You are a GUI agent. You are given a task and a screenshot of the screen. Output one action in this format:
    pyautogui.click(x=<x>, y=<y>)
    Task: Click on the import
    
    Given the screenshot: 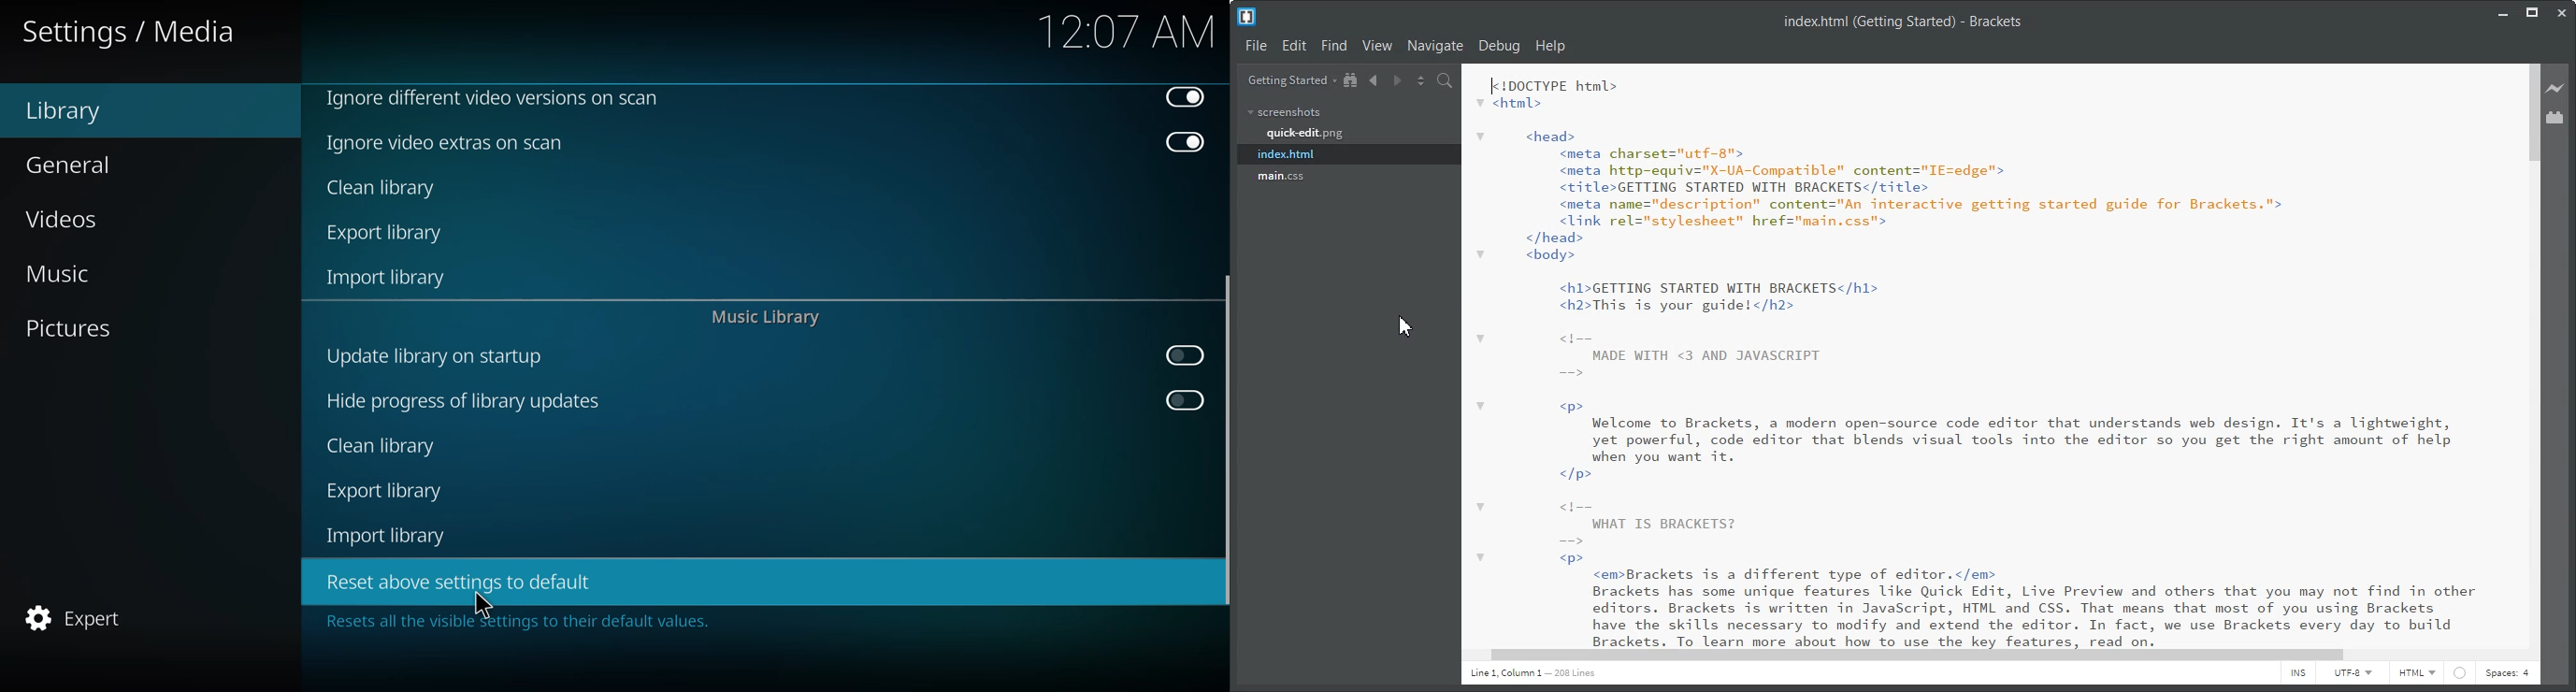 What is the action you would take?
    pyautogui.click(x=389, y=280)
    